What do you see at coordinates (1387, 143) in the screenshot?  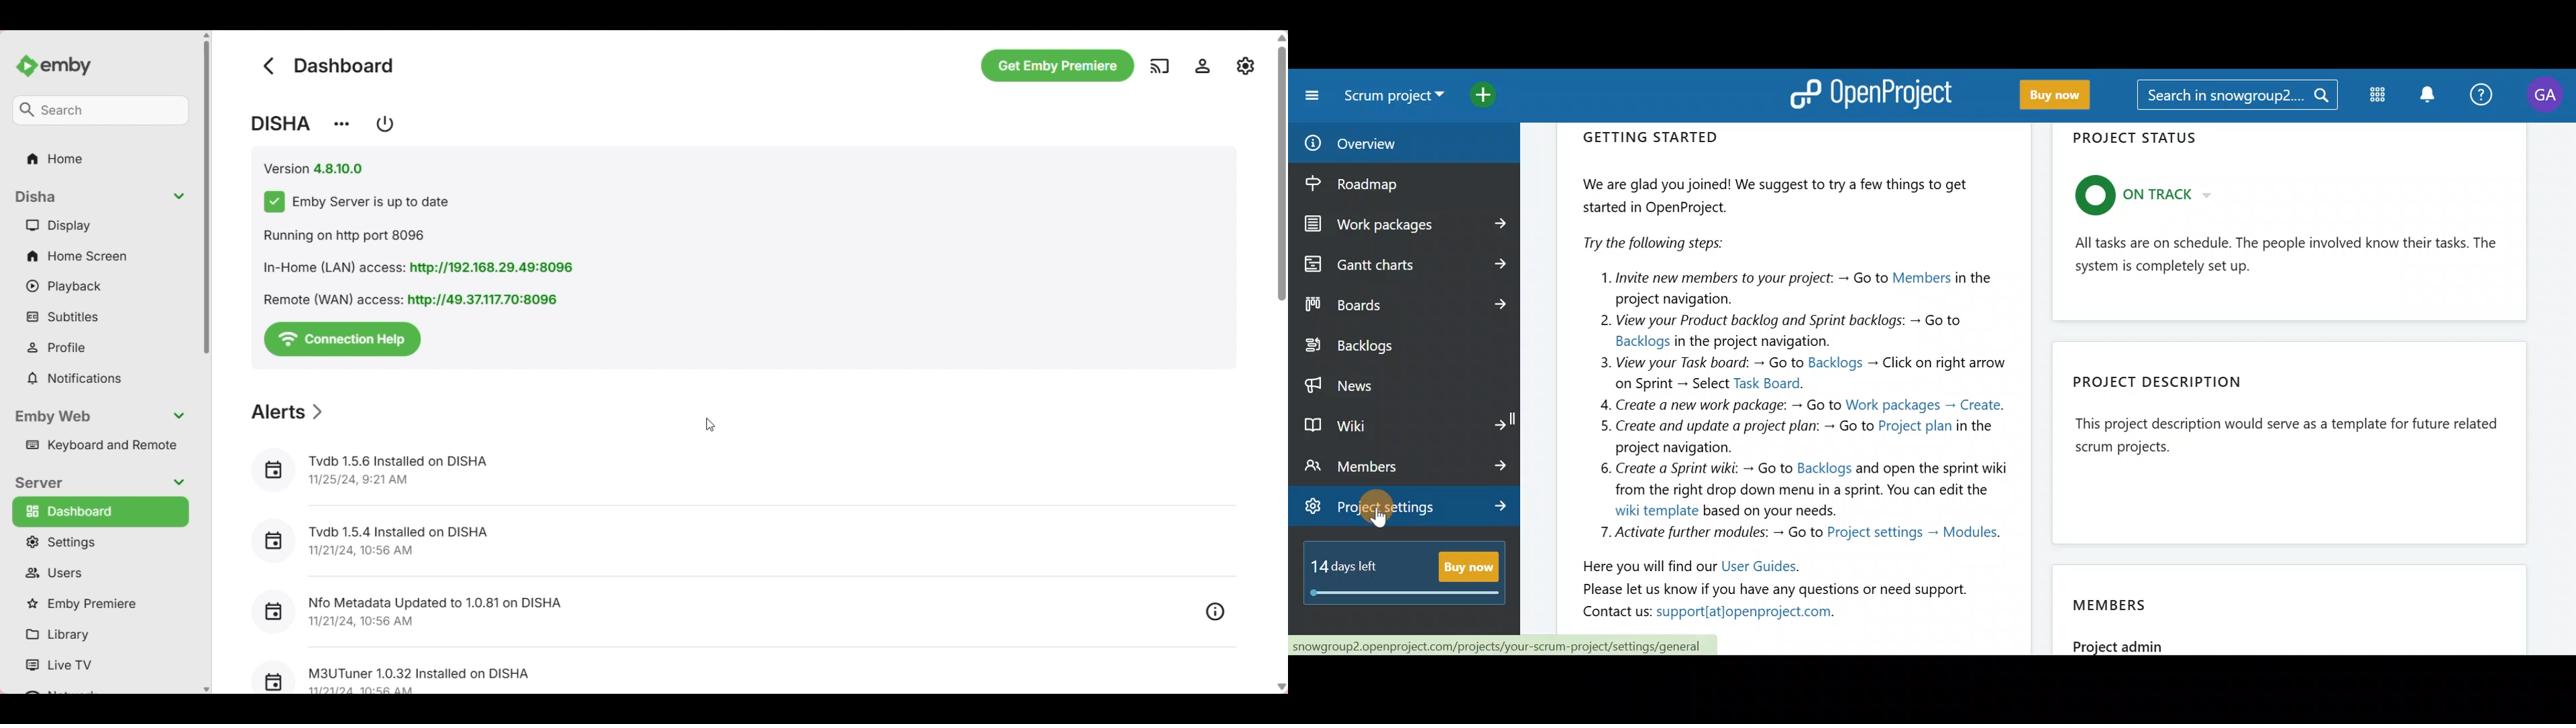 I see `Overview` at bounding box center [1387, 143].